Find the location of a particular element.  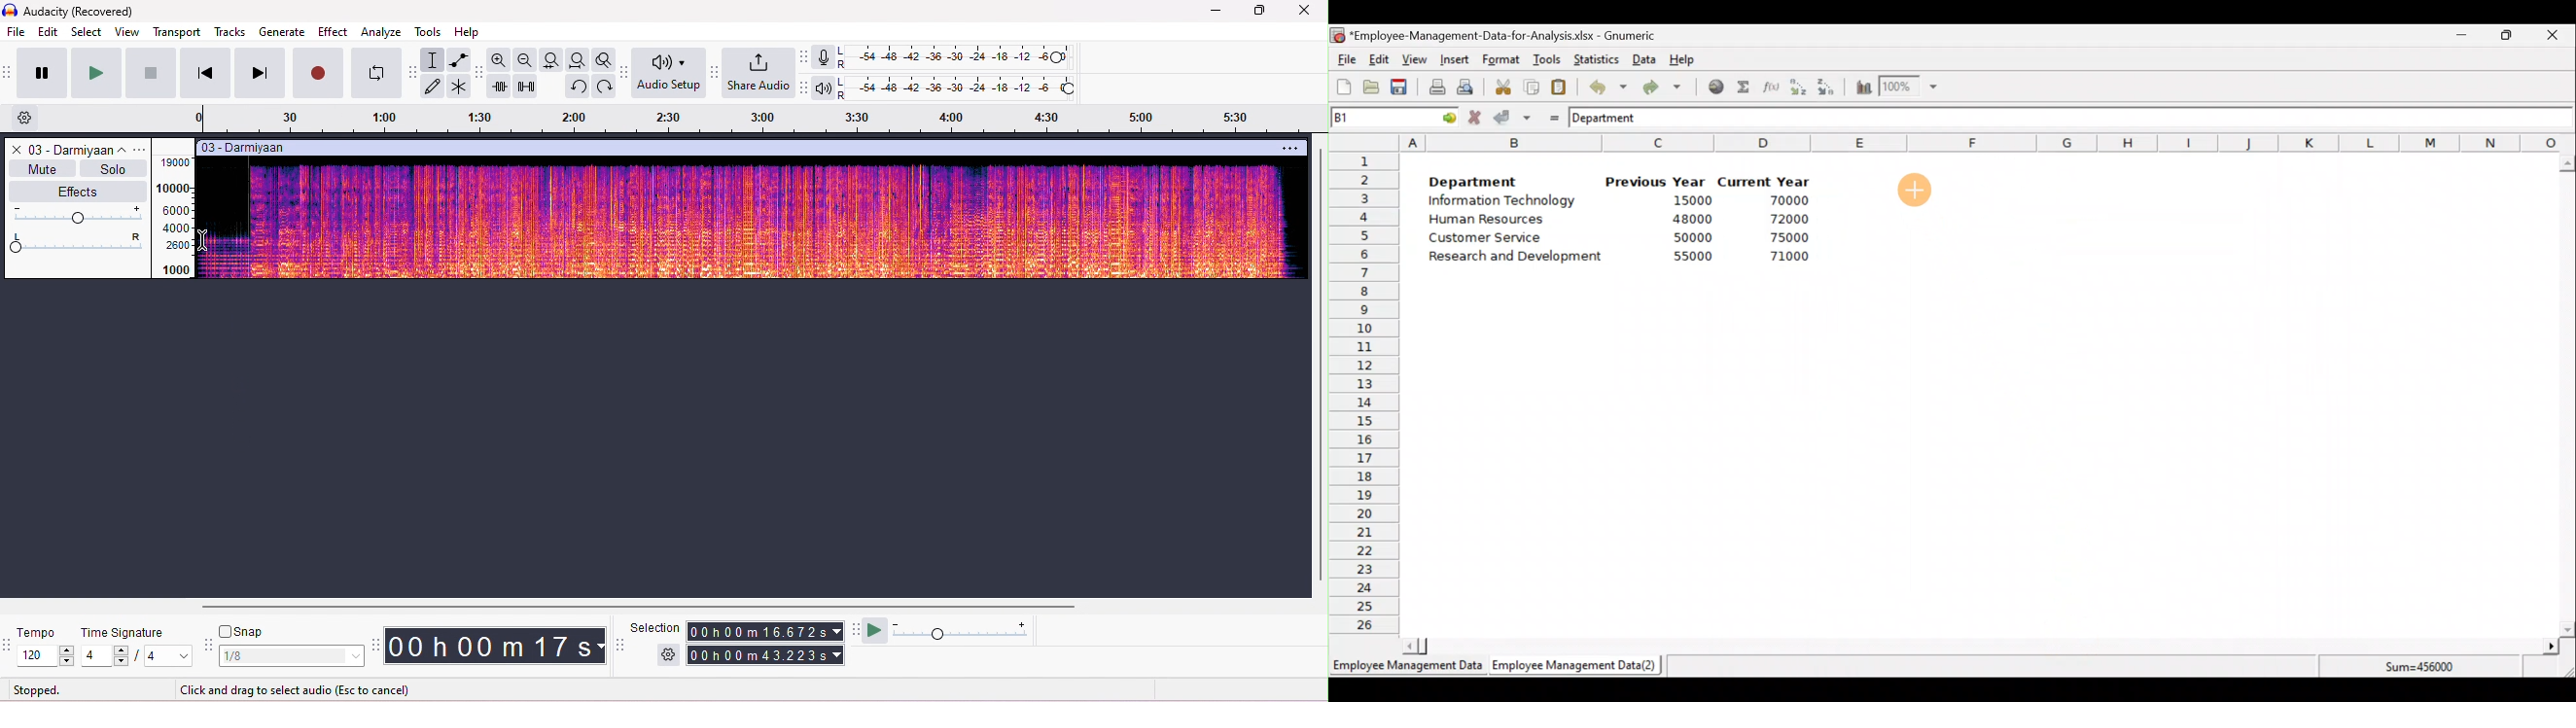

Employee Management Data is located at coordinates (1406, 670).